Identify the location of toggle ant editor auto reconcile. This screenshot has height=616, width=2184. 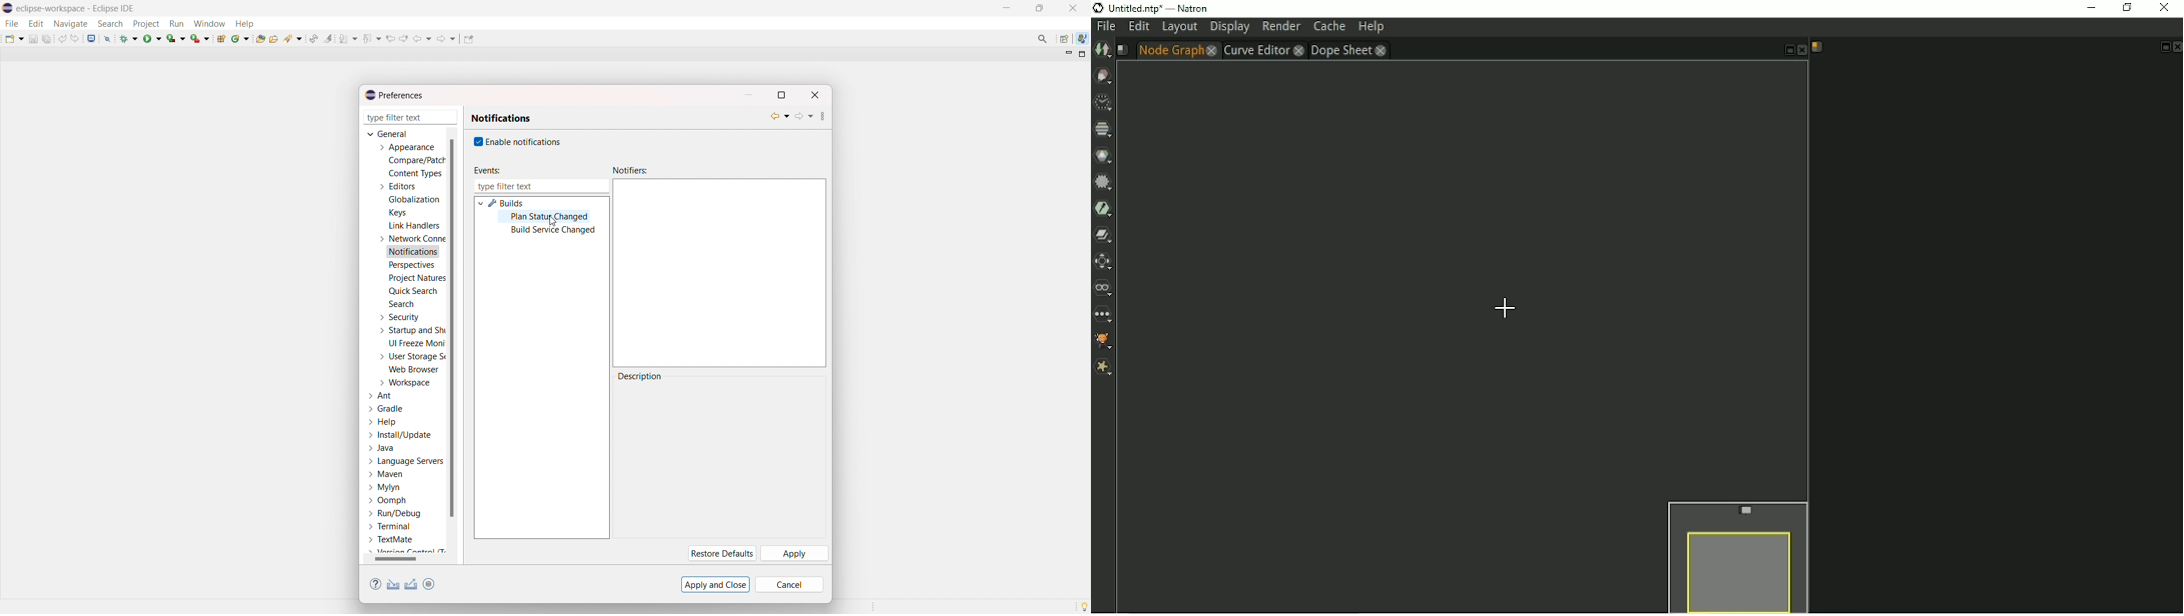
(313, 38).